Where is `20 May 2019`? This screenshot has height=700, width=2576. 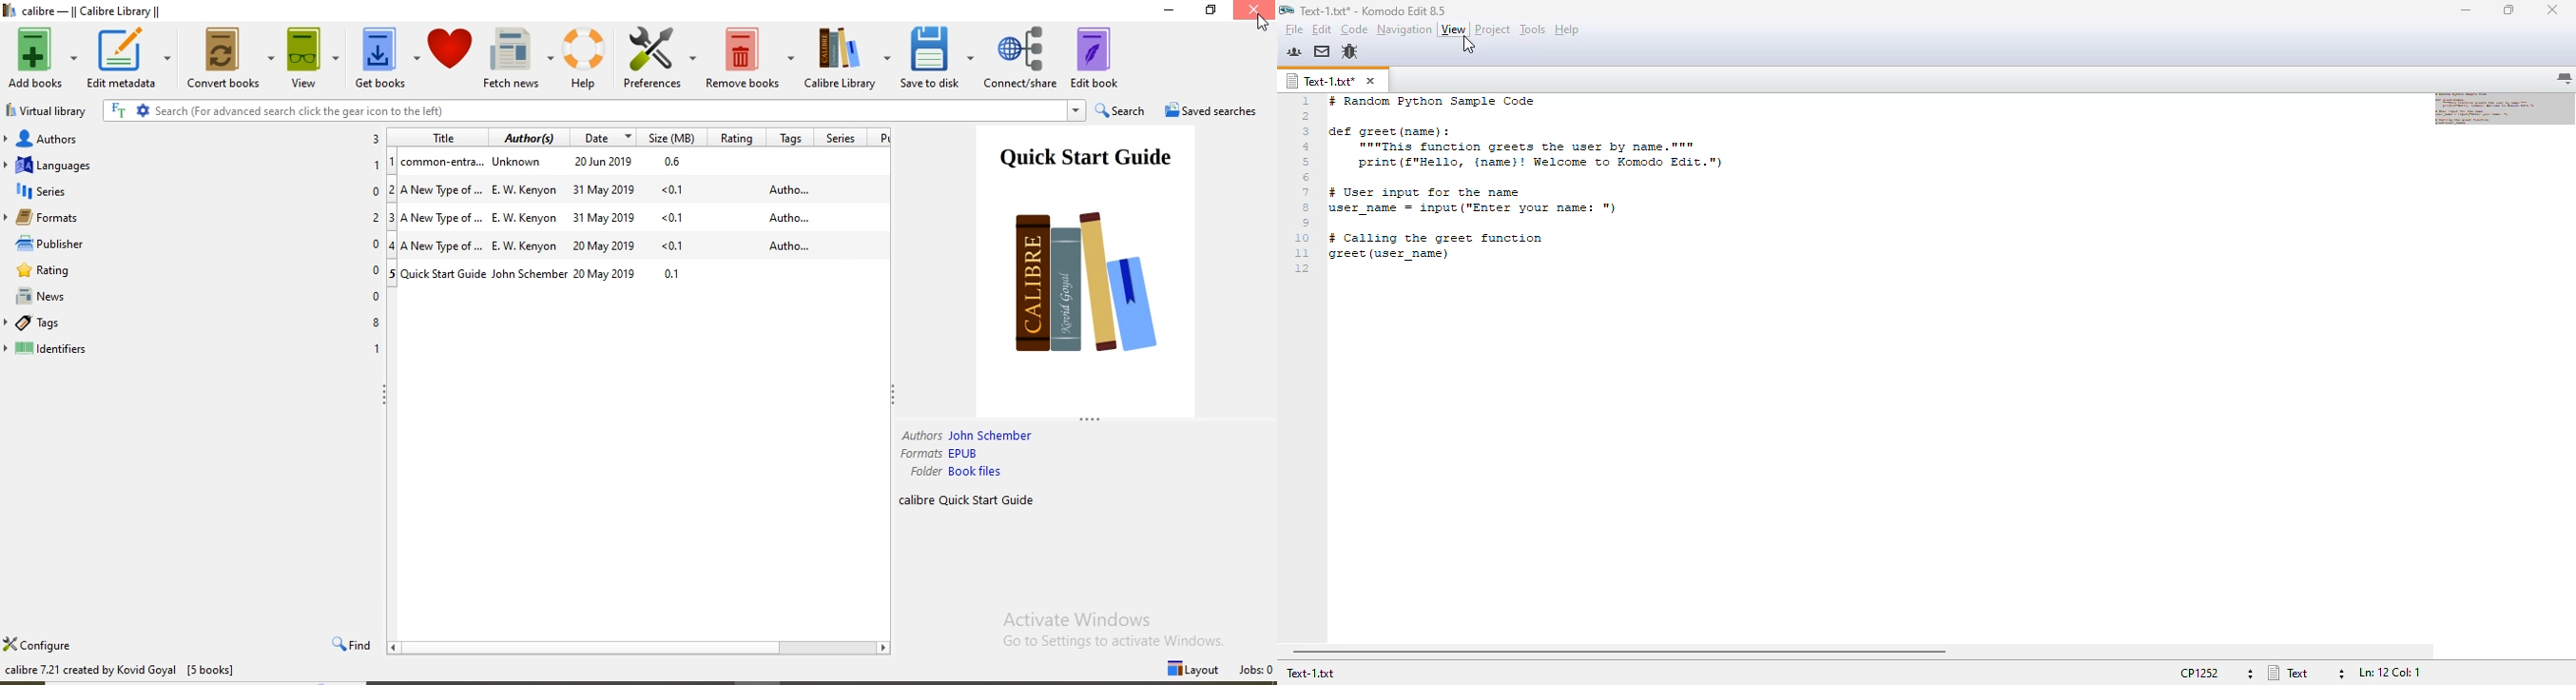 20 May 2019 is located at coordinates (608, 272).